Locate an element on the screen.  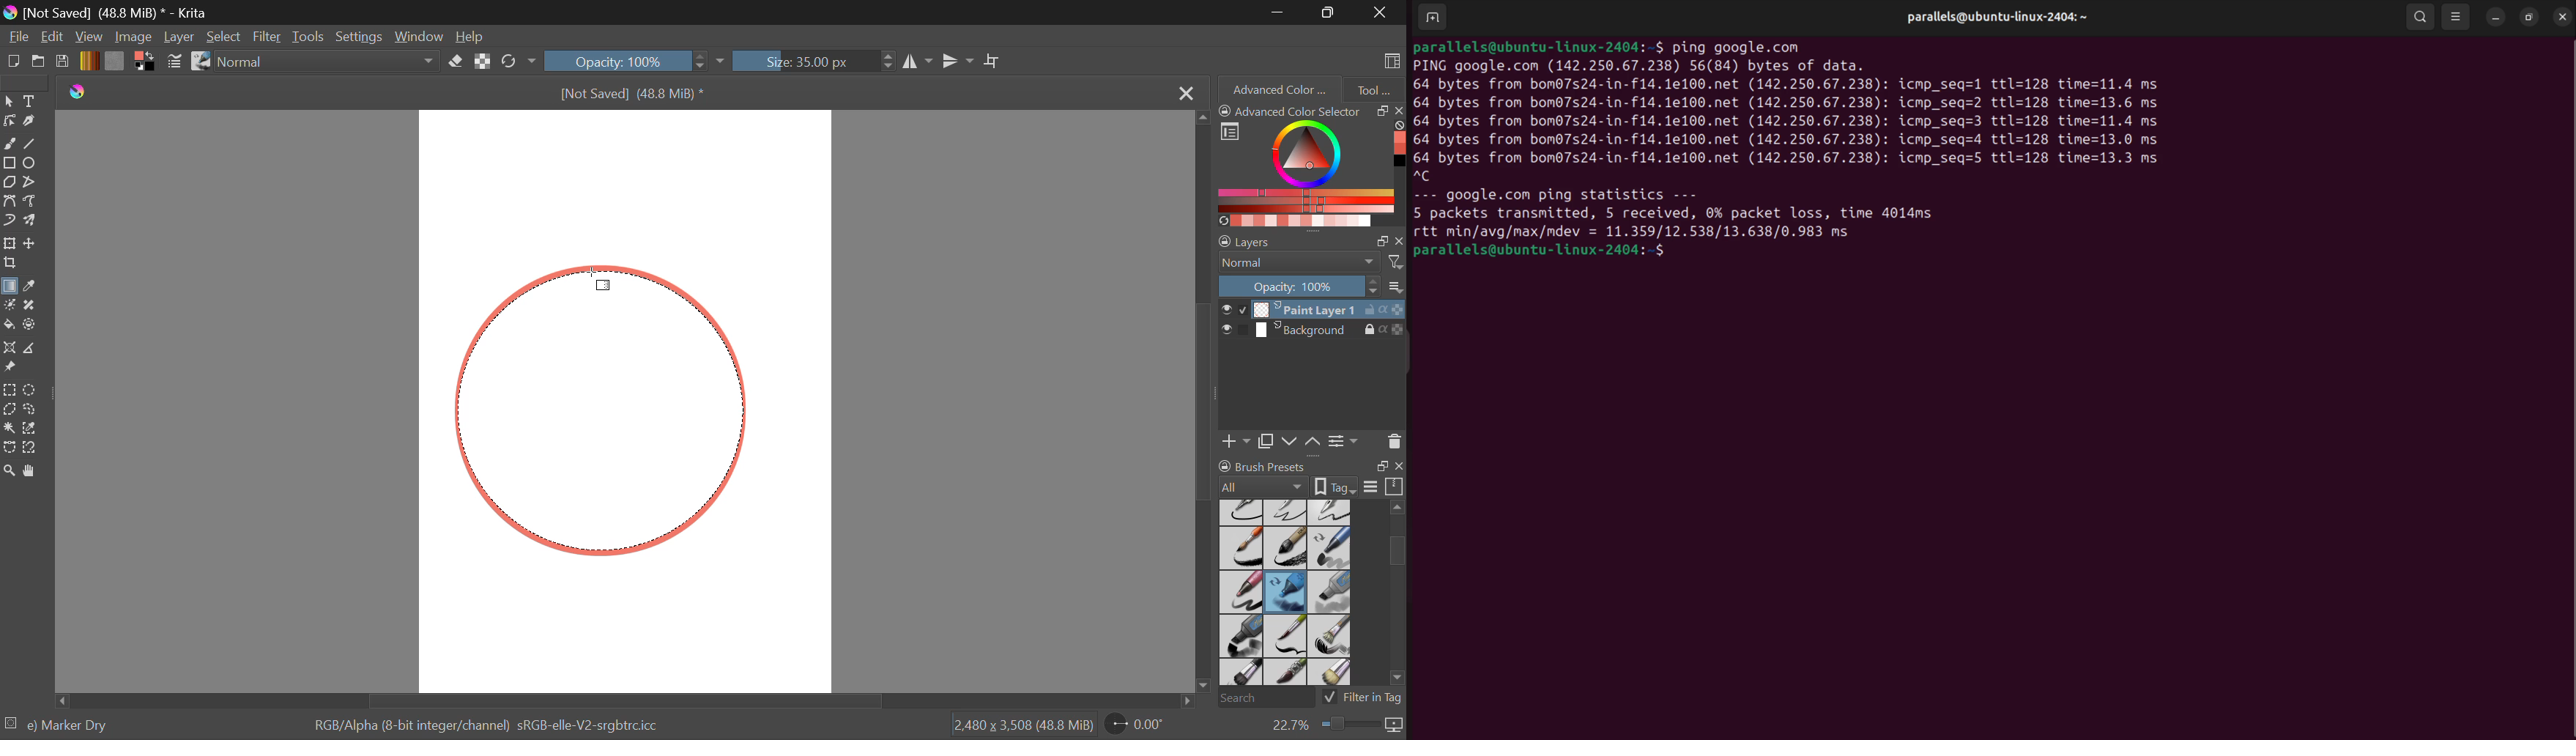
Bezier Curve Selection is located at coordinates (9, 448).